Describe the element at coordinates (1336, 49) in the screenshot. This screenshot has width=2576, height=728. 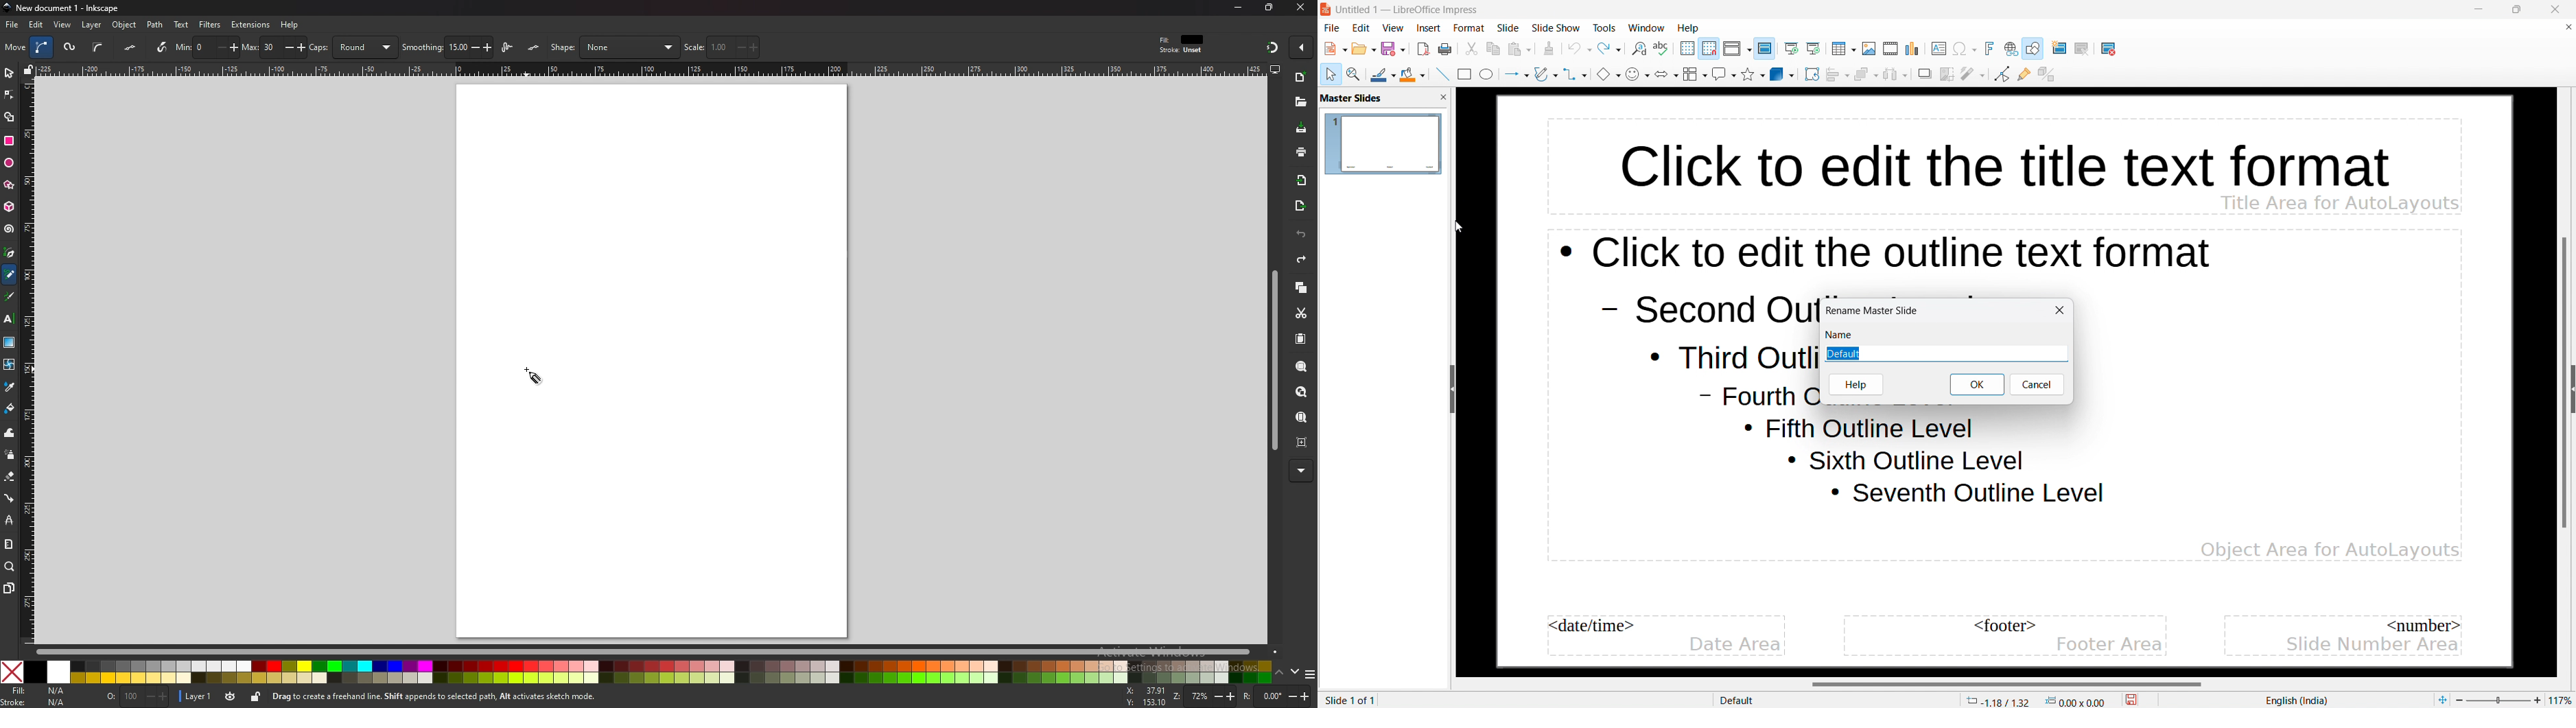
I see `new` at that location.